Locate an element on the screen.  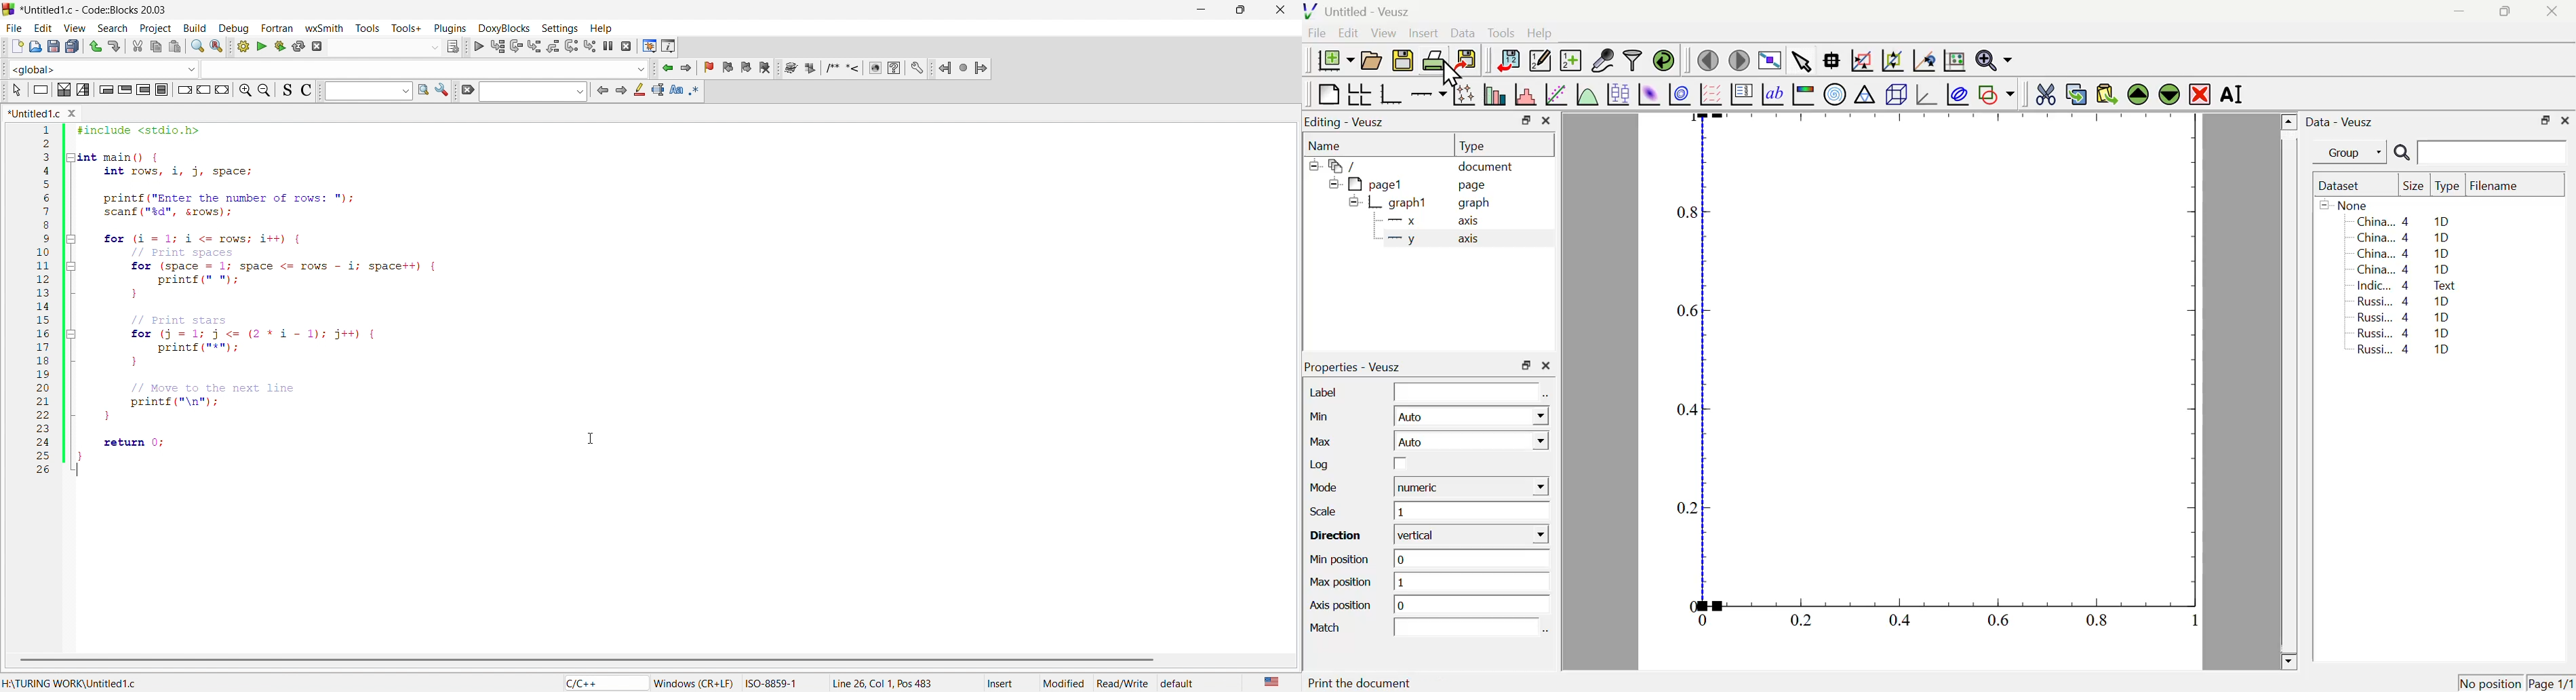
Base Graph is located at coordinates (1390, 94).